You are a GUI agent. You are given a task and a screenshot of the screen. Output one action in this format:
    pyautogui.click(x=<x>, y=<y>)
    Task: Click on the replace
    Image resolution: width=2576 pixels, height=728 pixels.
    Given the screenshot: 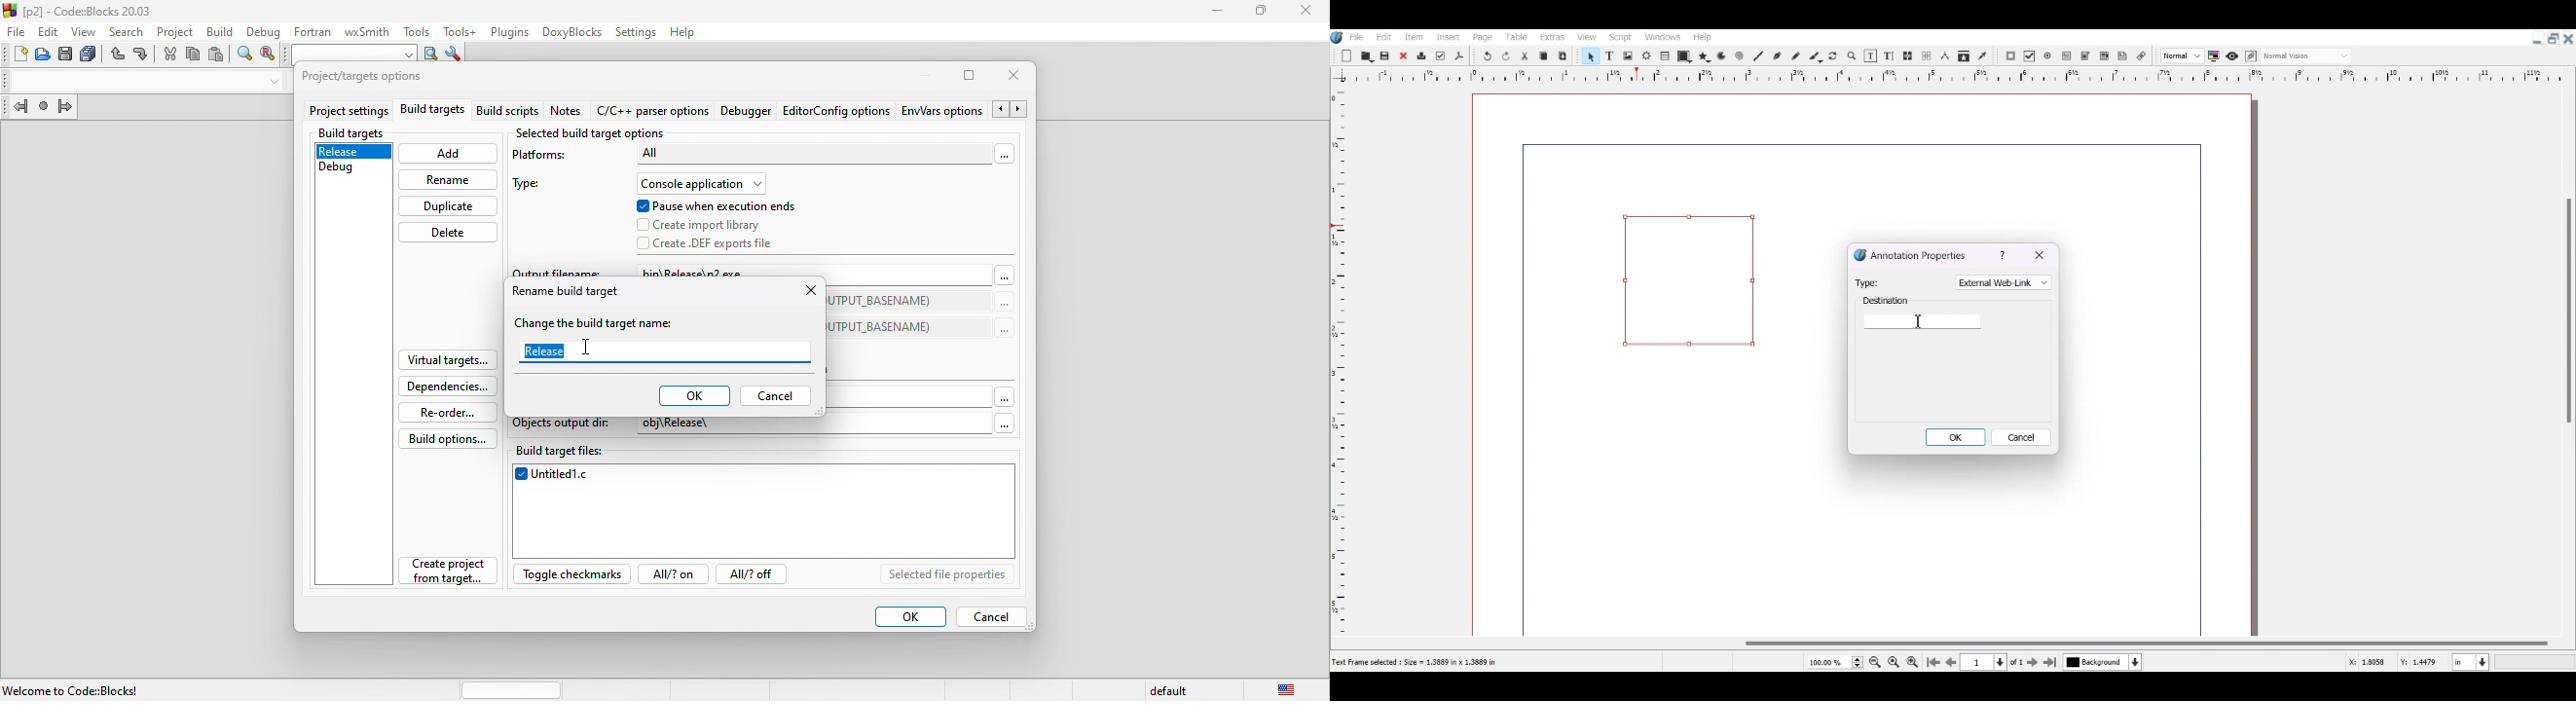 What is the action you would take?
    pyautogui.click(x=268, y=55)
    